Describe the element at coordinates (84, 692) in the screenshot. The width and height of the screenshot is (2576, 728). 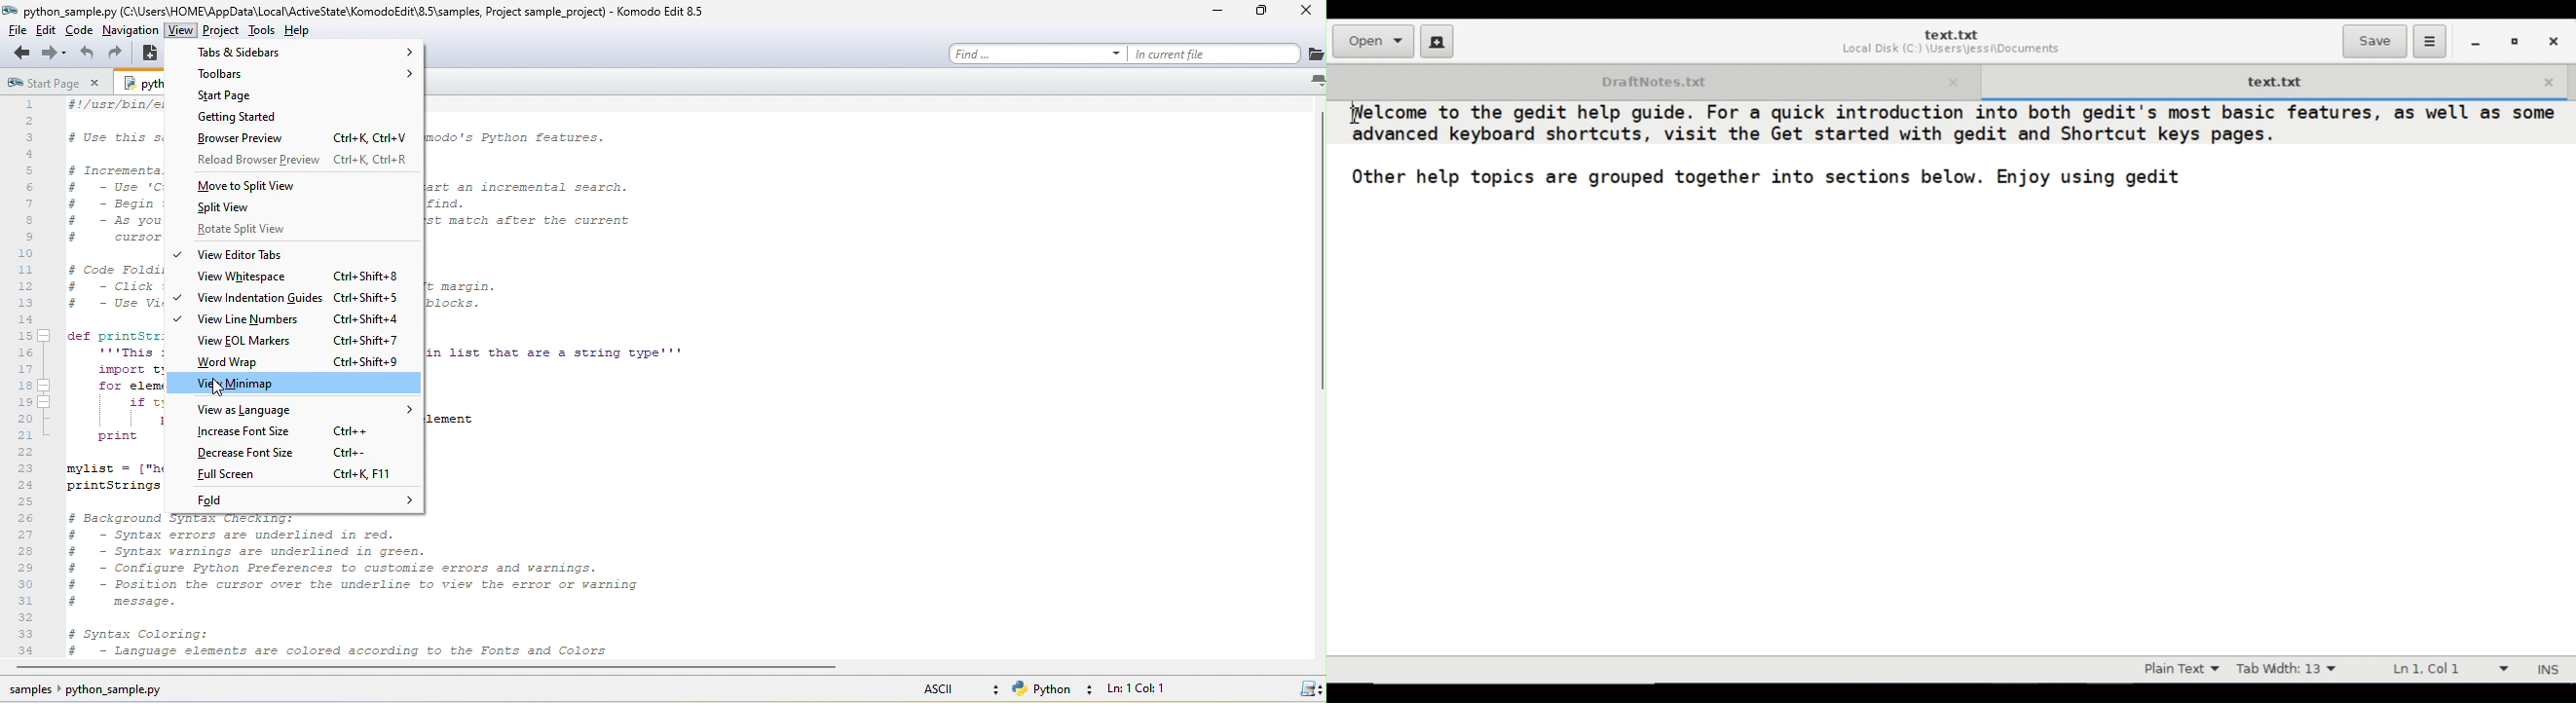
I see `sample python` at that location.